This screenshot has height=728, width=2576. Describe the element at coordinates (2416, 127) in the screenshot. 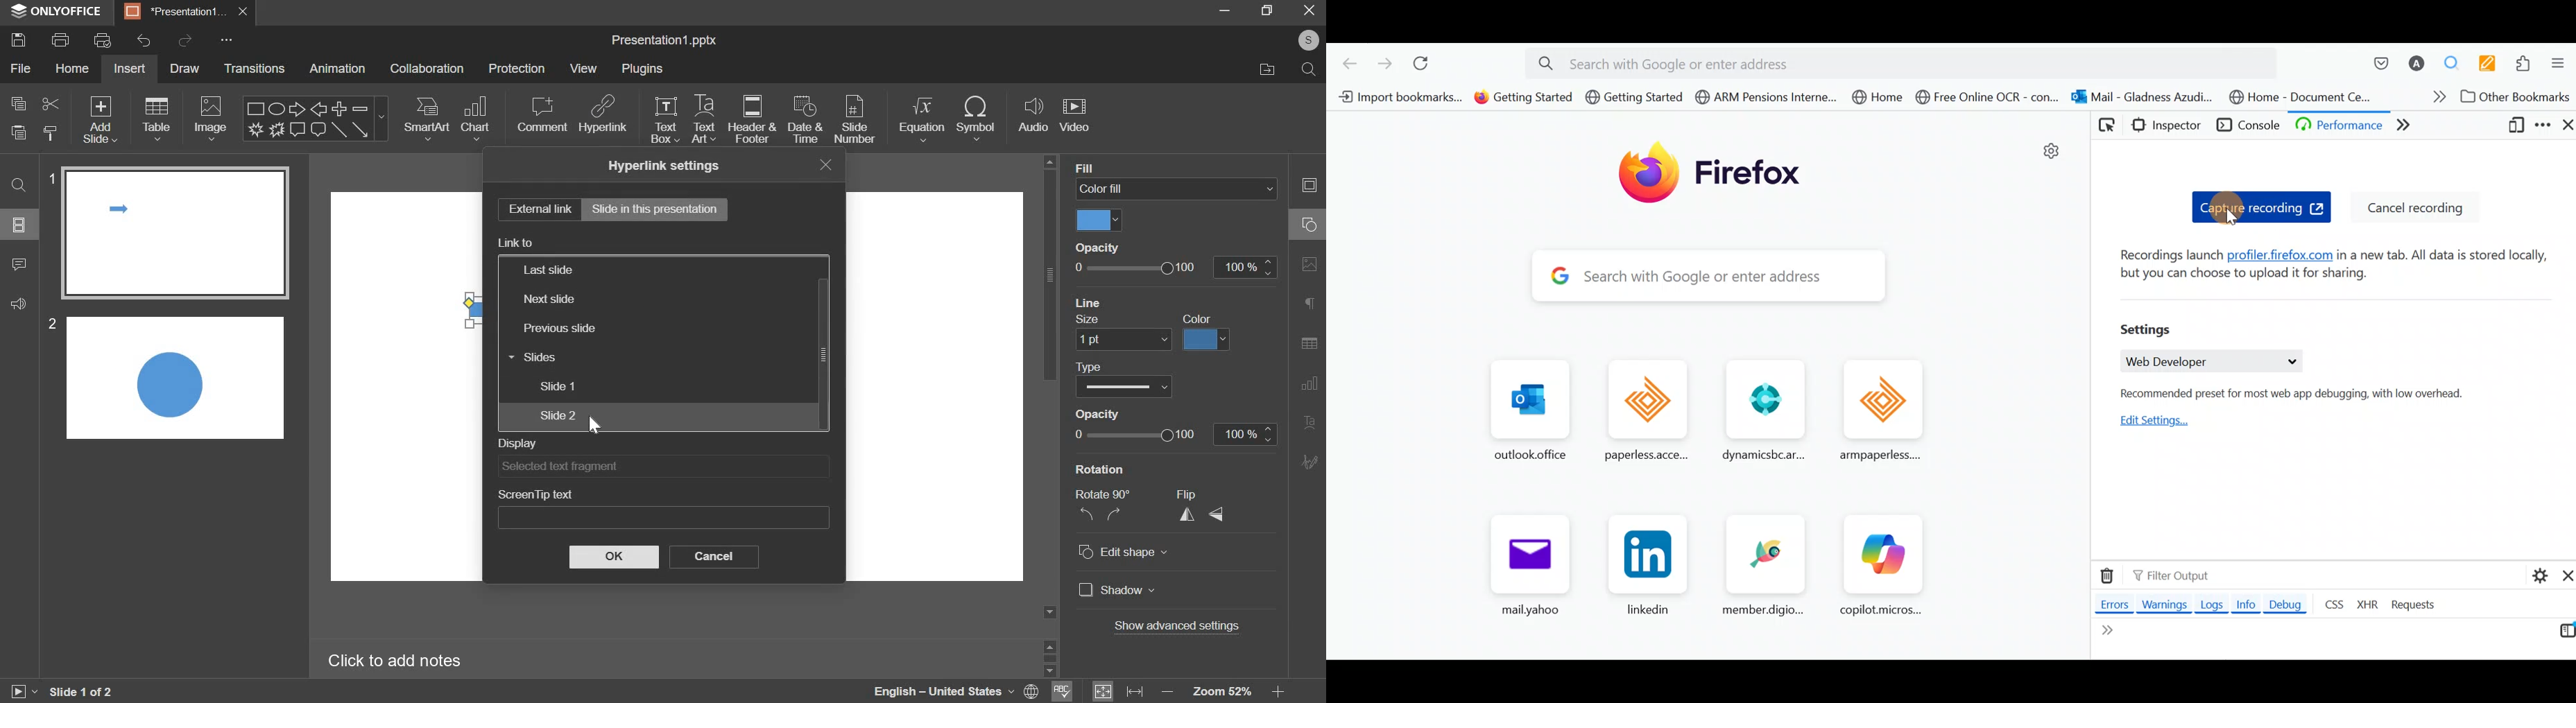

I see `Network` at that location.